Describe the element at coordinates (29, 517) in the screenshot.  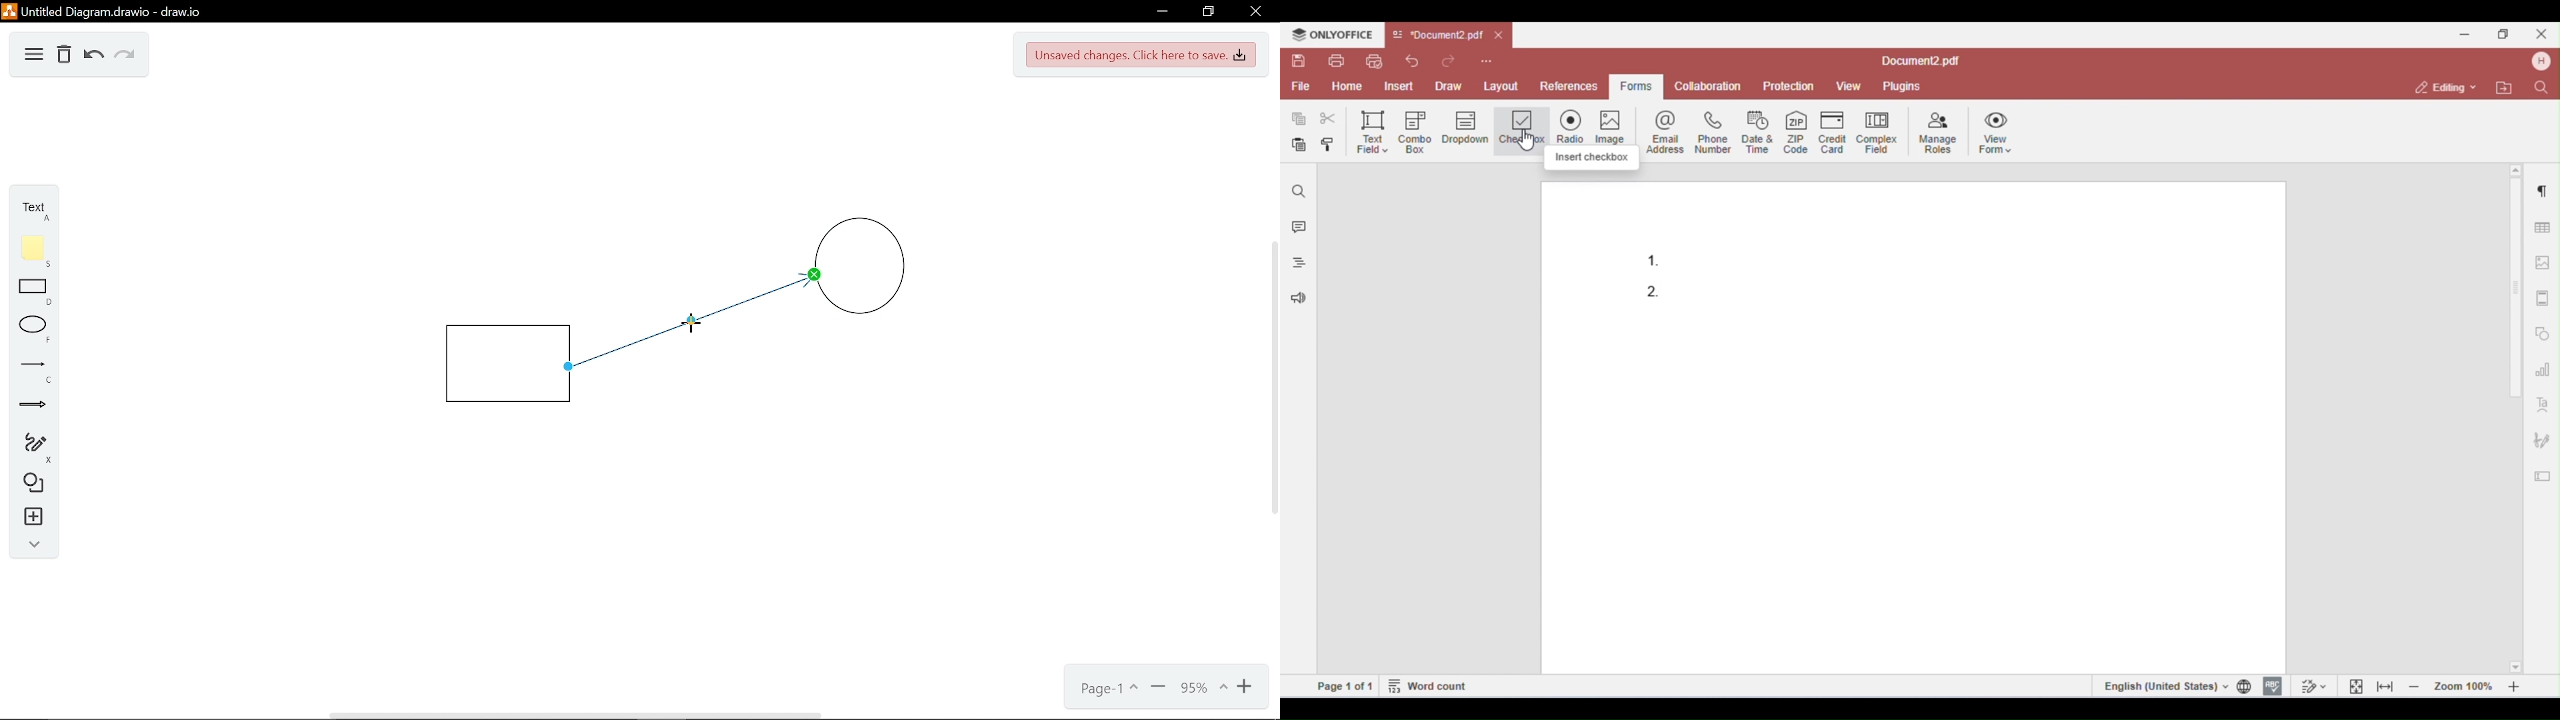
I see `Insert` at that location.